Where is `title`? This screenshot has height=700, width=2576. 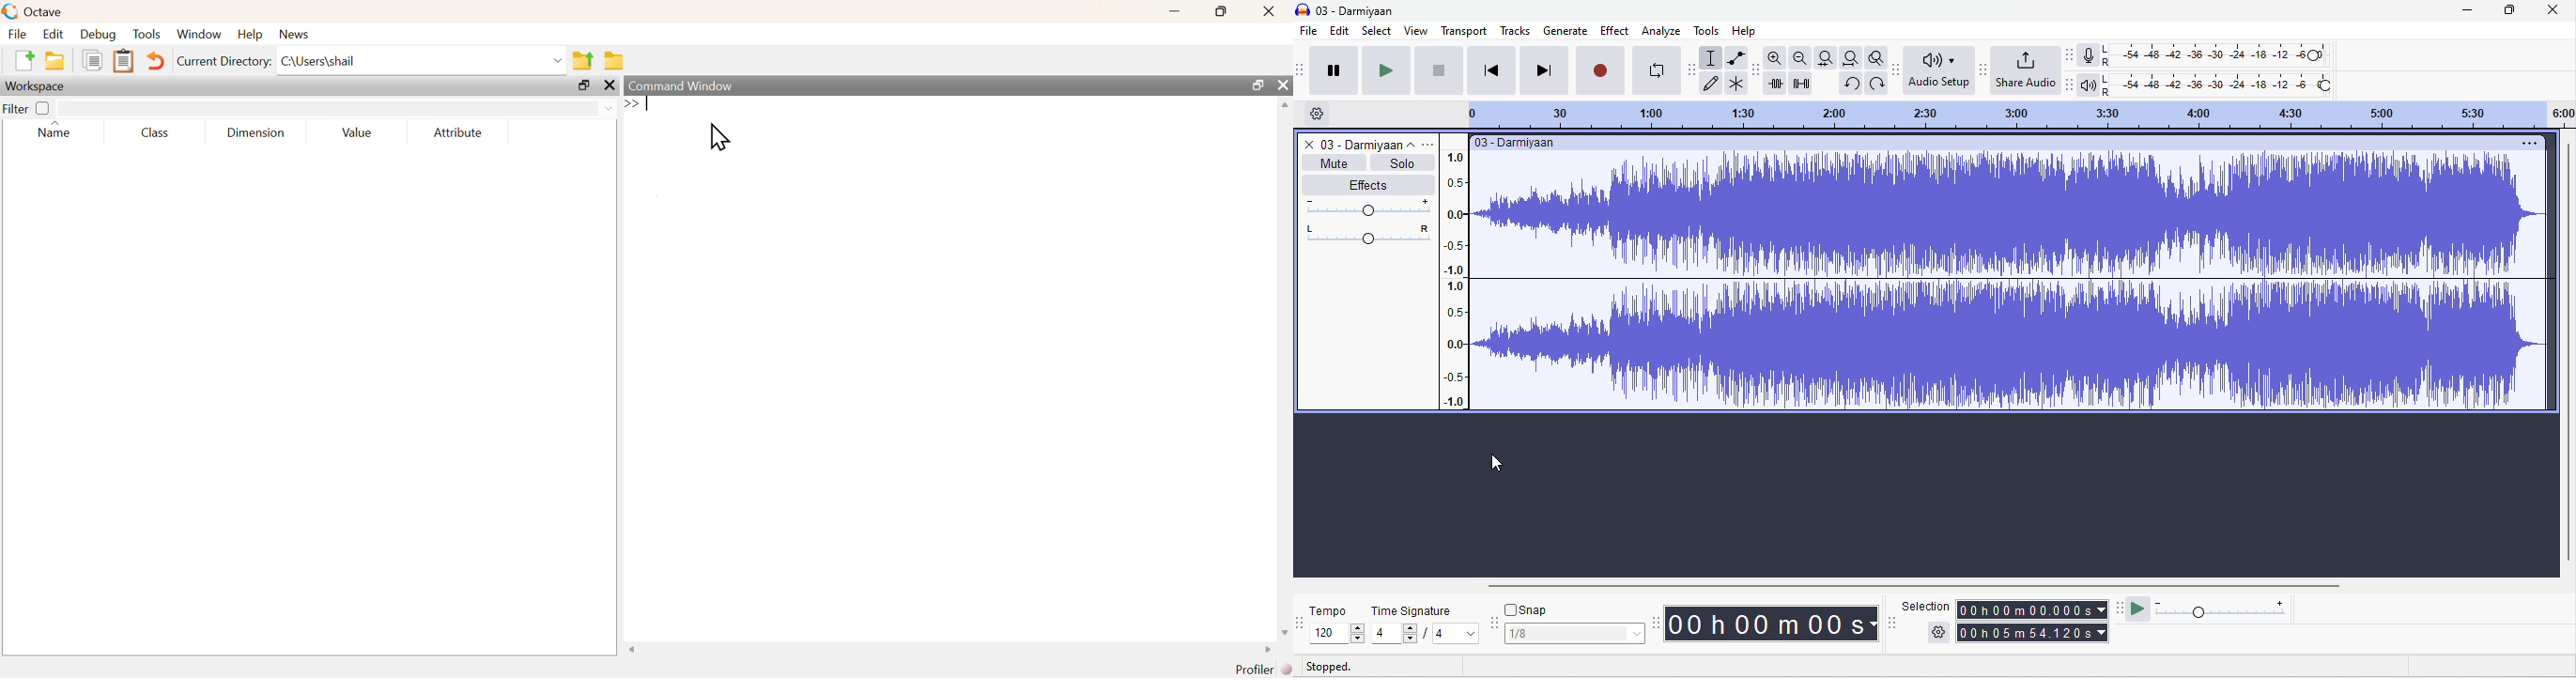 title is located at coordinates (1348, 9).